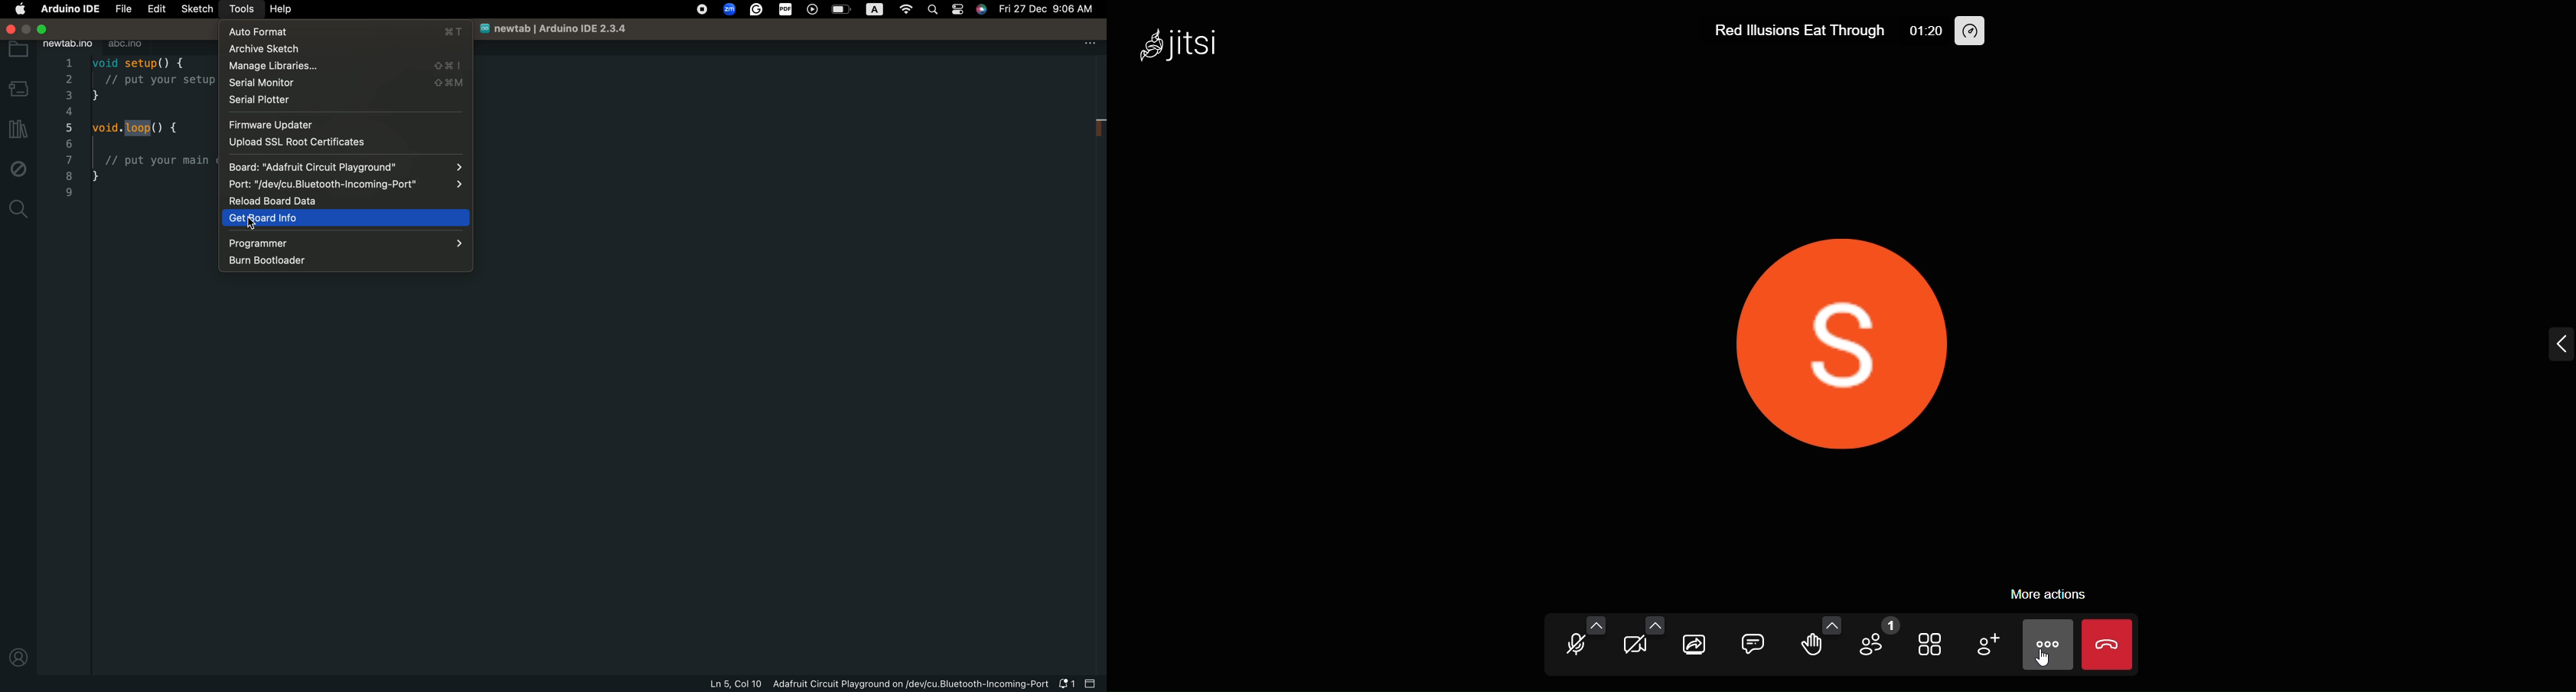  Describe the element at coordinates (28, 29) in the screenshot. I see `Maximize` at that location.